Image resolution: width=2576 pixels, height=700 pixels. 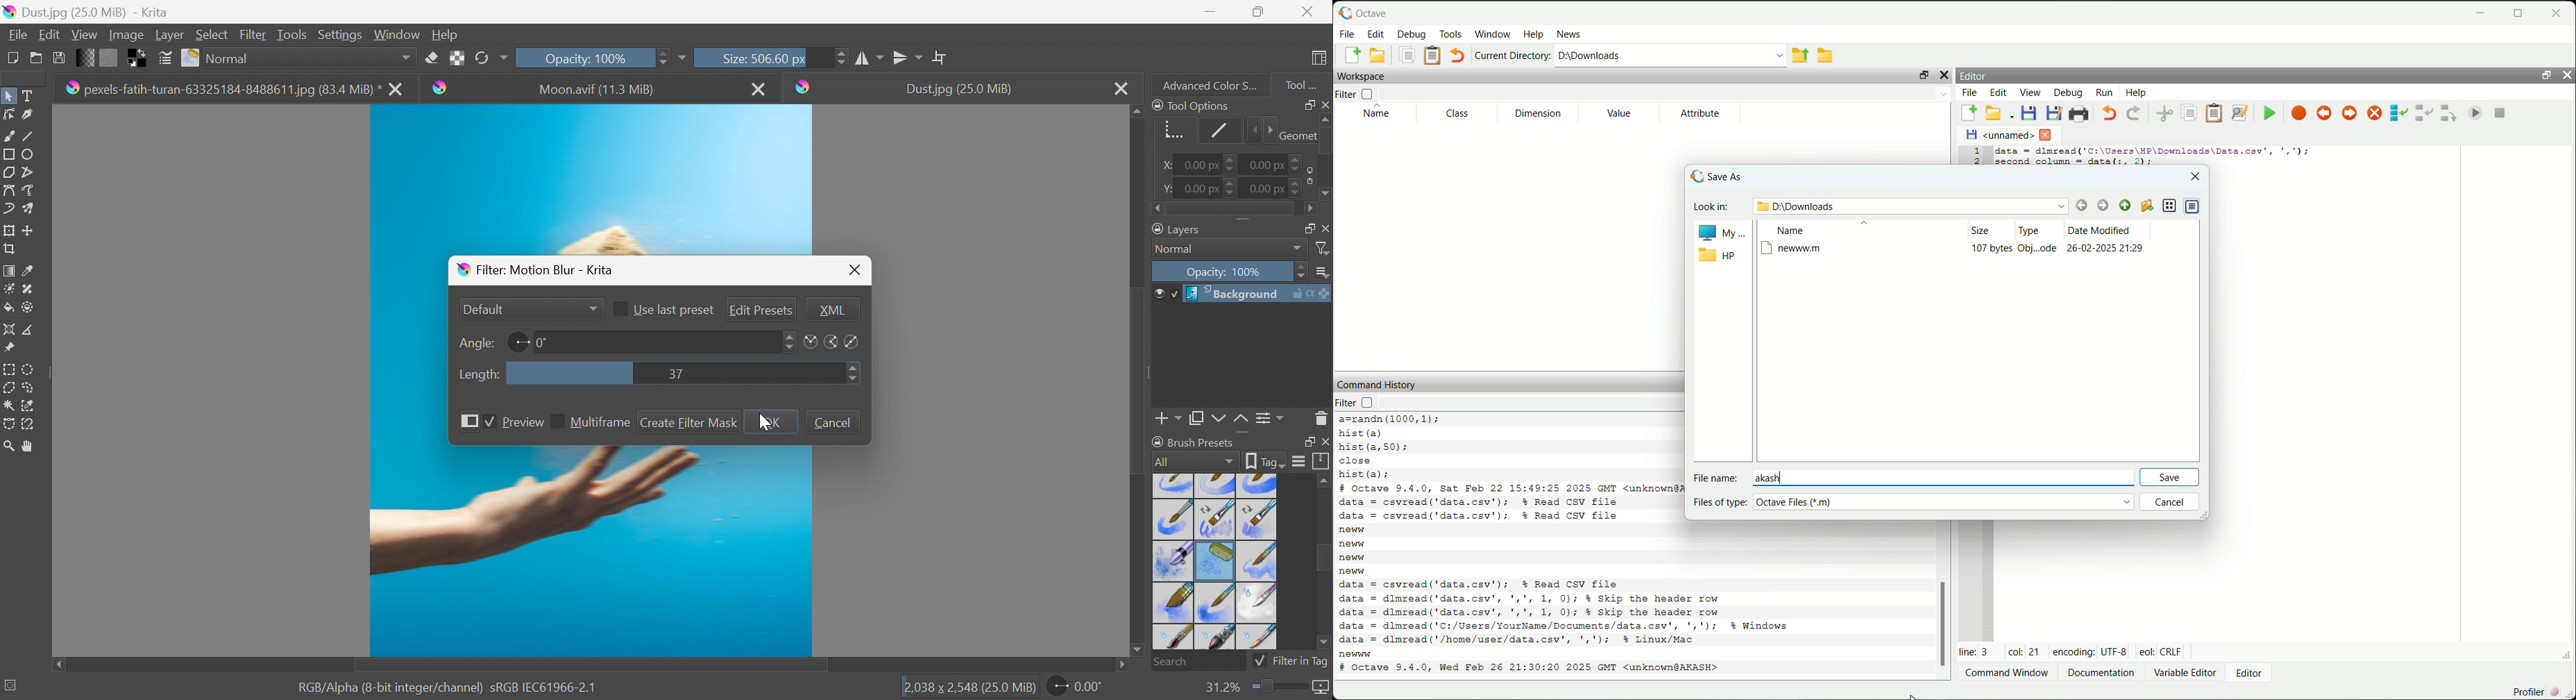 What do you see at coordinates (1323, 249) in the screenshot?
I see `Filter` at bounding box center [1323, 249].